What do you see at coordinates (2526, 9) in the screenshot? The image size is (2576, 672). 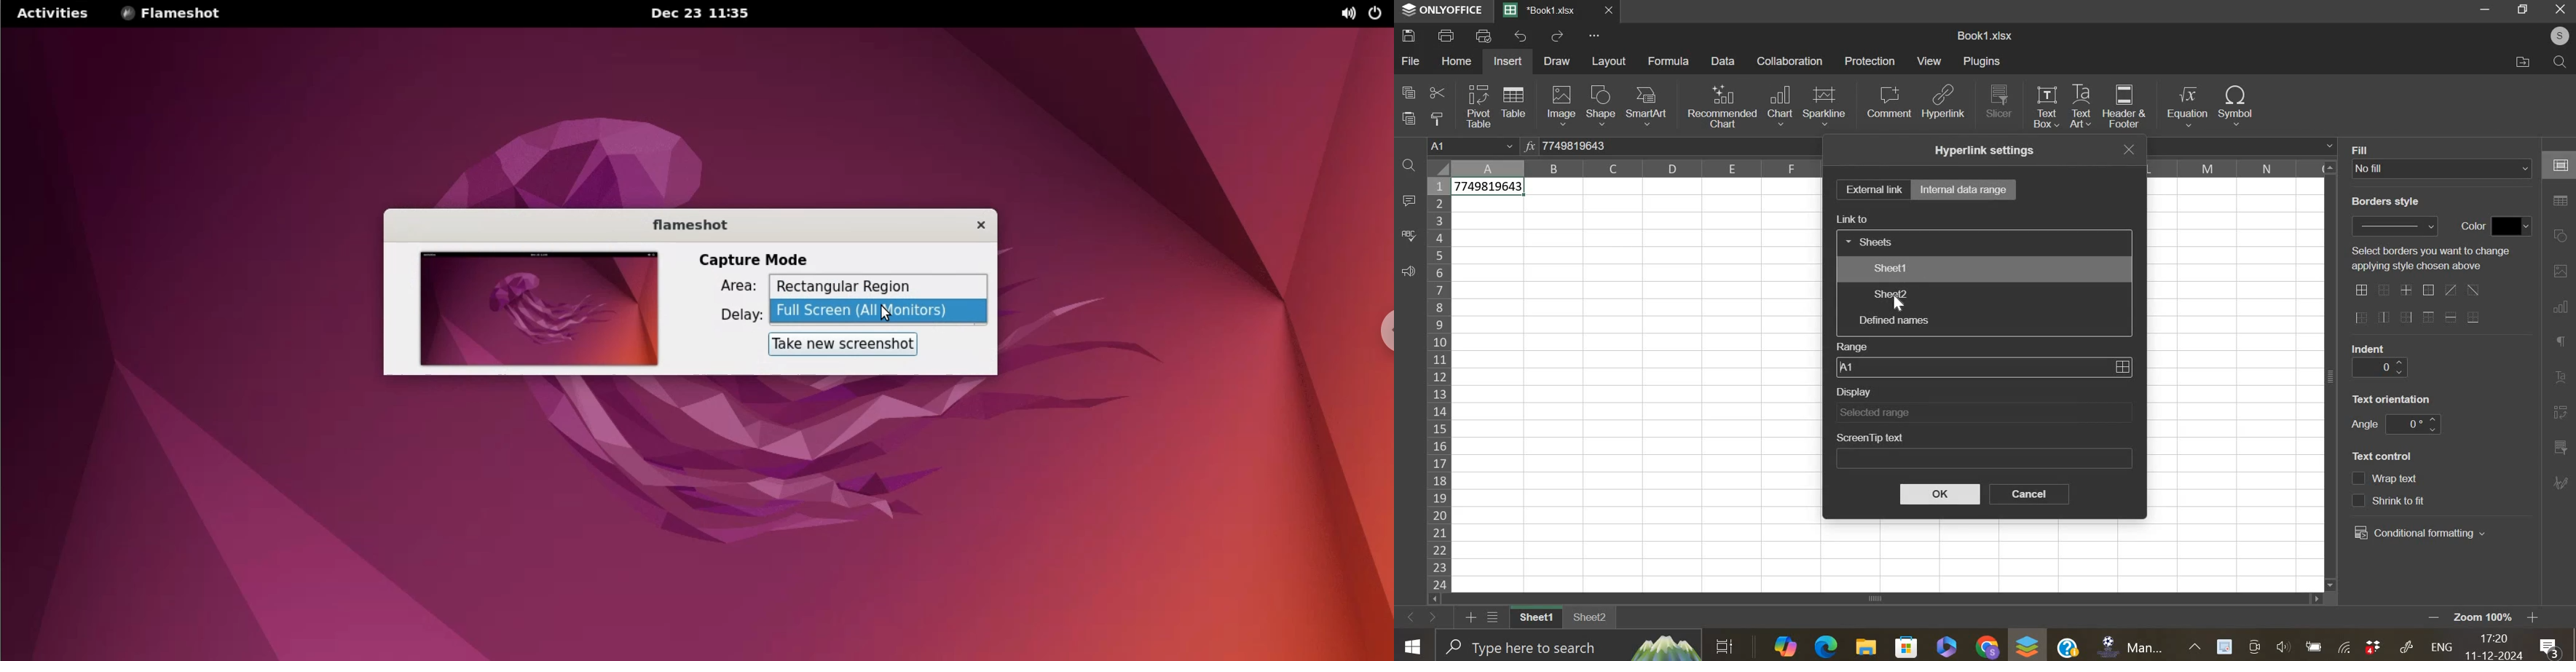 I see `Maximize` at bounding box center [2526, 9].